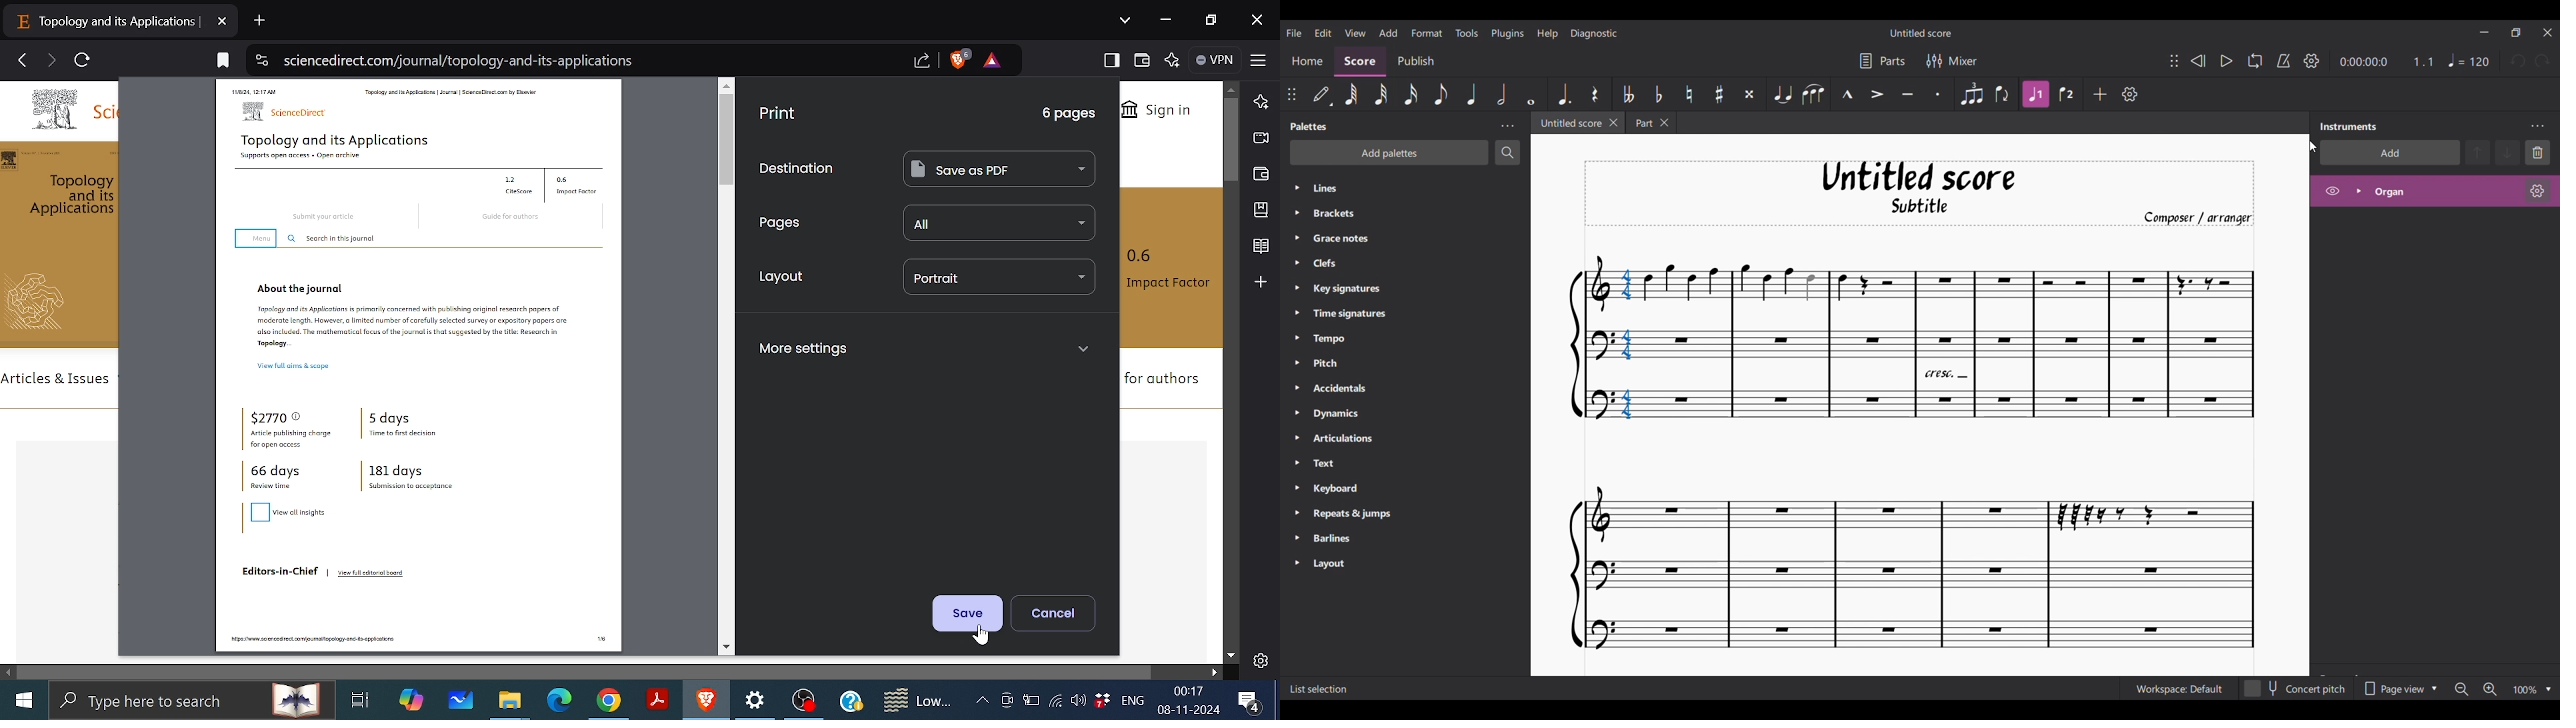 Image resolution: width=2576 pixels, height=728 pixels. I want to click on Cursor position unchanged after disabling playback for selected chord, so click(2313, 147).